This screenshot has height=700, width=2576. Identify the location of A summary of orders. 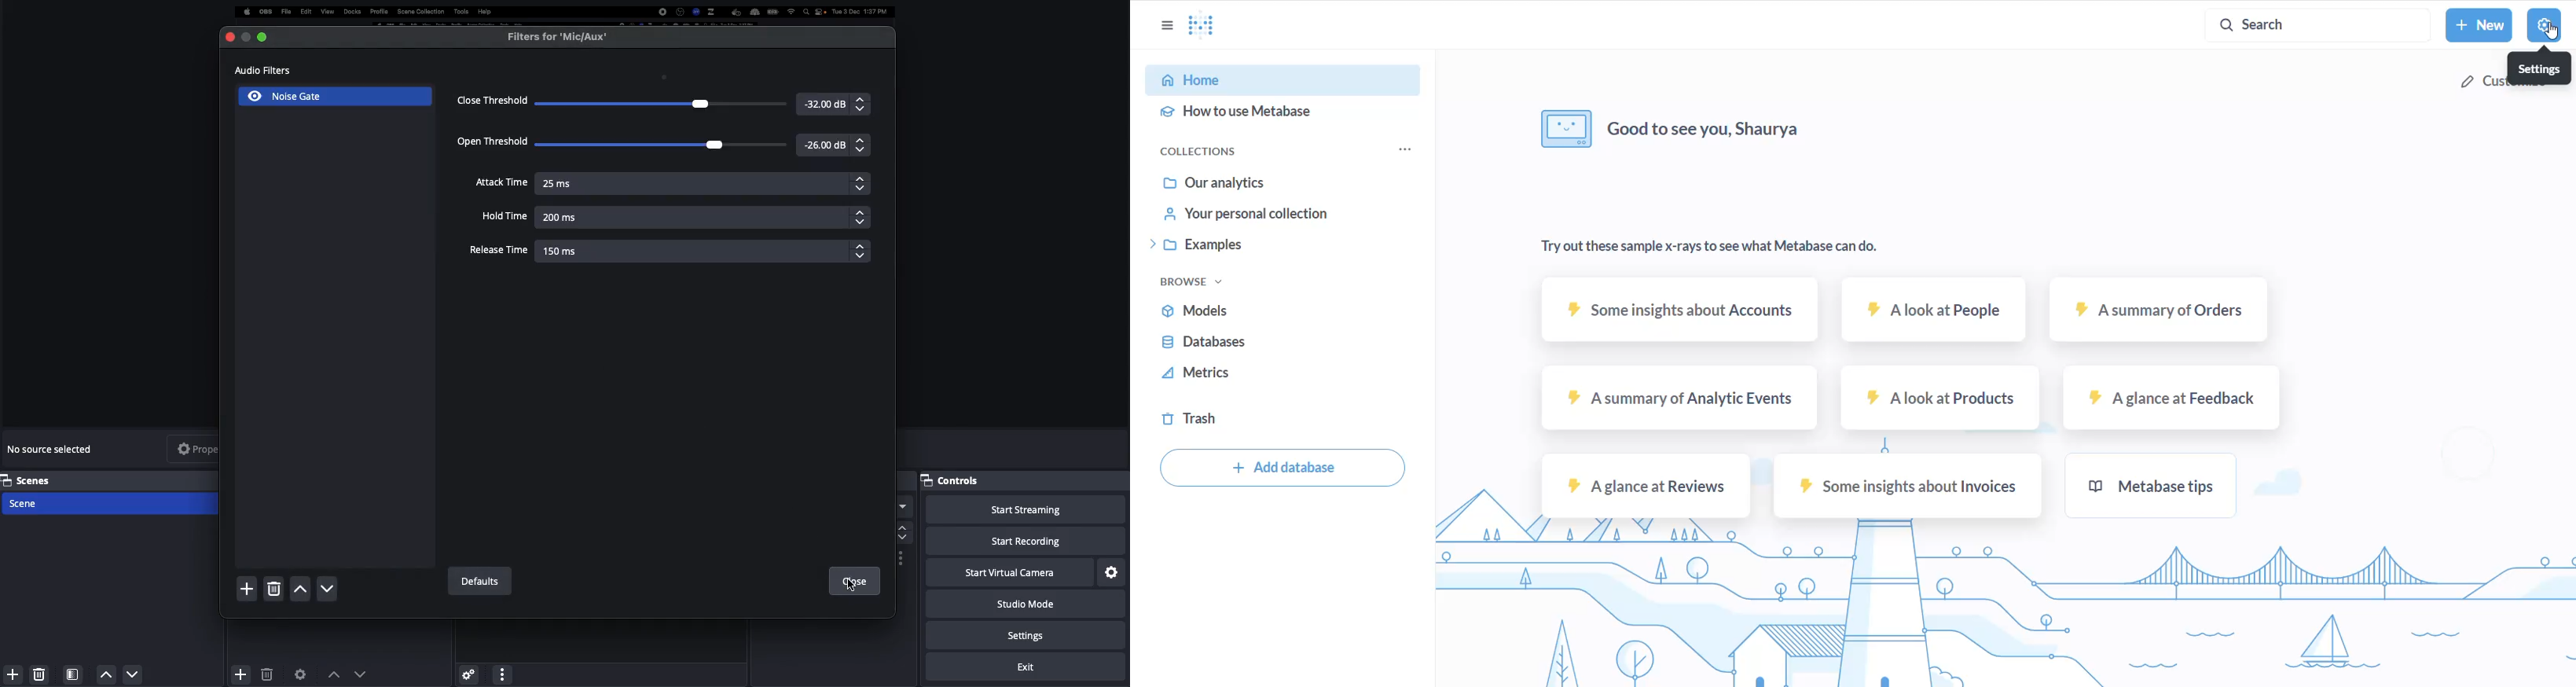
(2160, 312).